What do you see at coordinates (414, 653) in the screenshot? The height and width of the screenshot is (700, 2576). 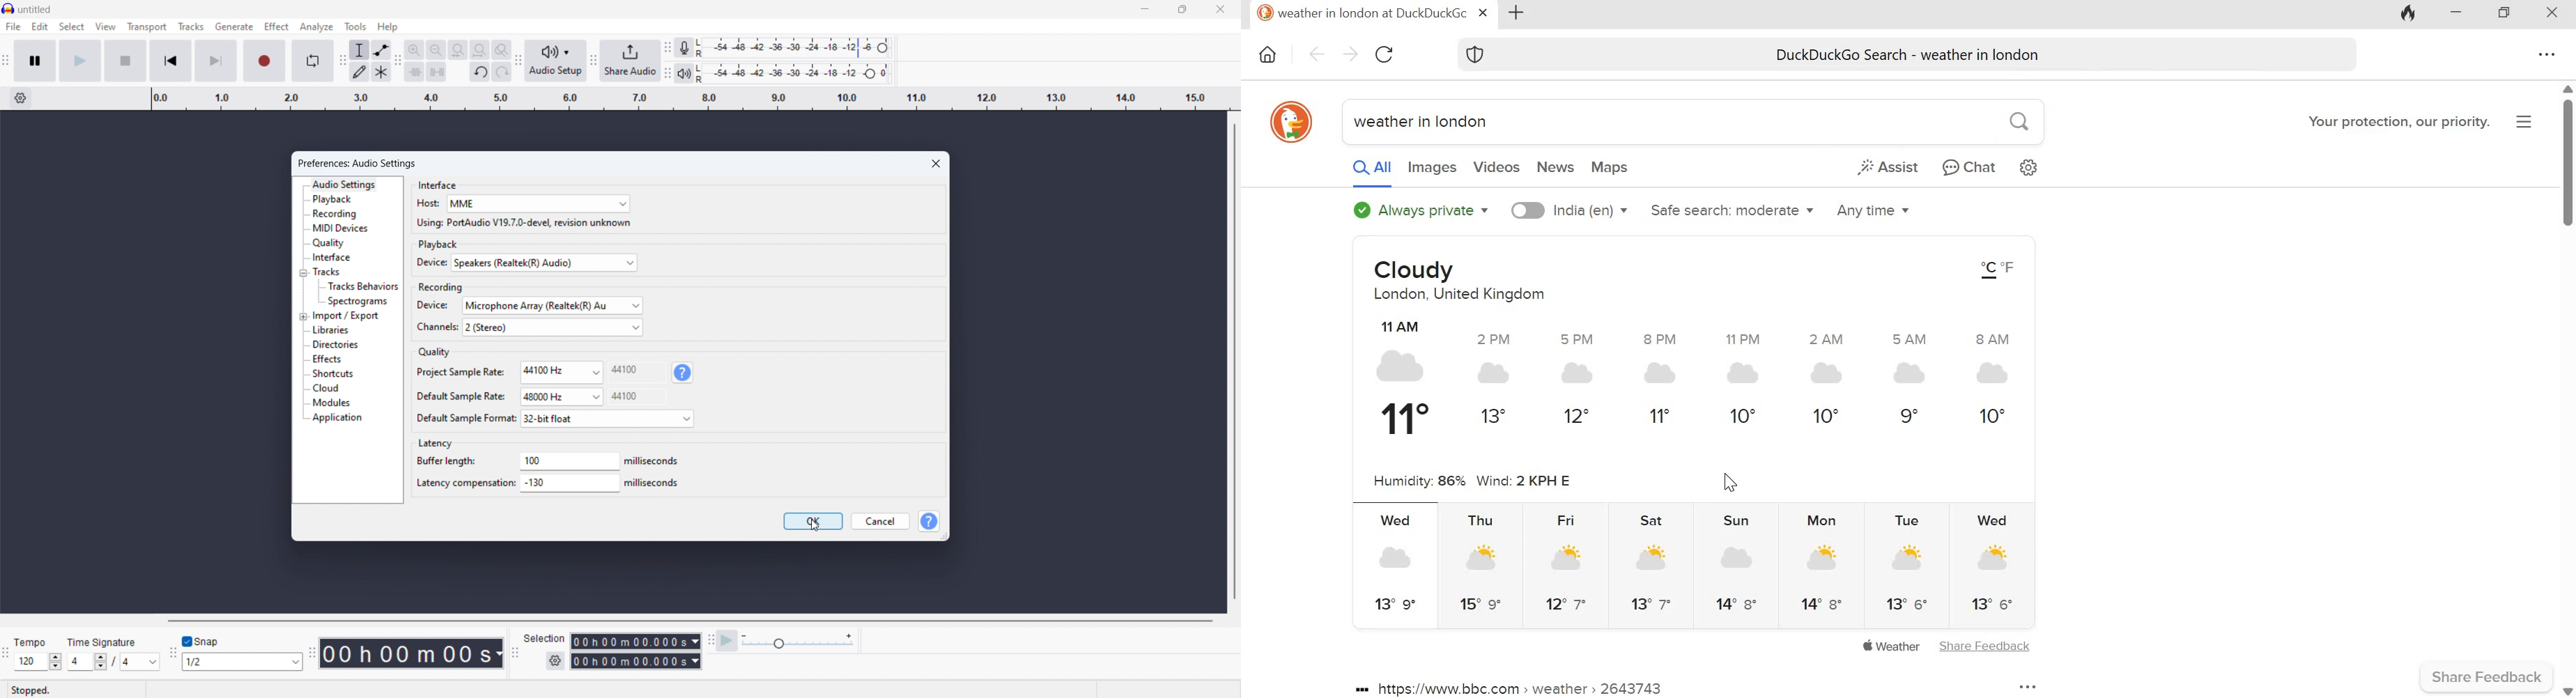 I see `timestamp` at bounding box center [414, 653].